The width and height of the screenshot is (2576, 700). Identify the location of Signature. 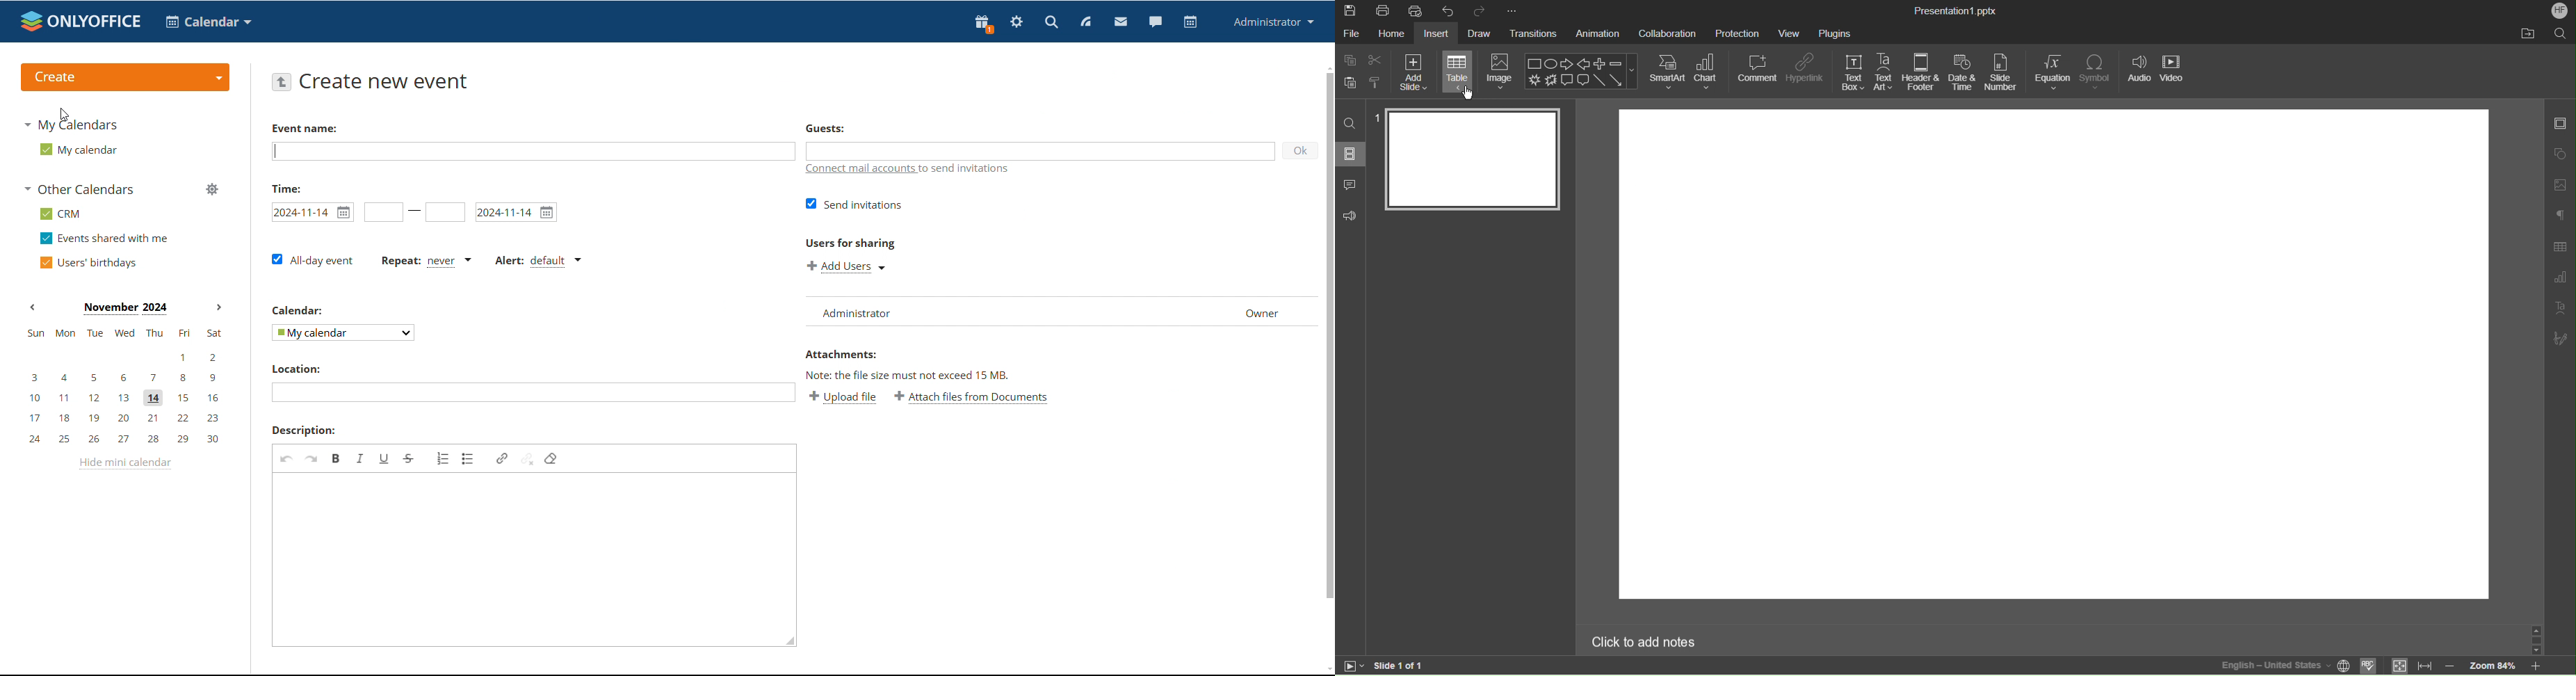
(2560, 337).